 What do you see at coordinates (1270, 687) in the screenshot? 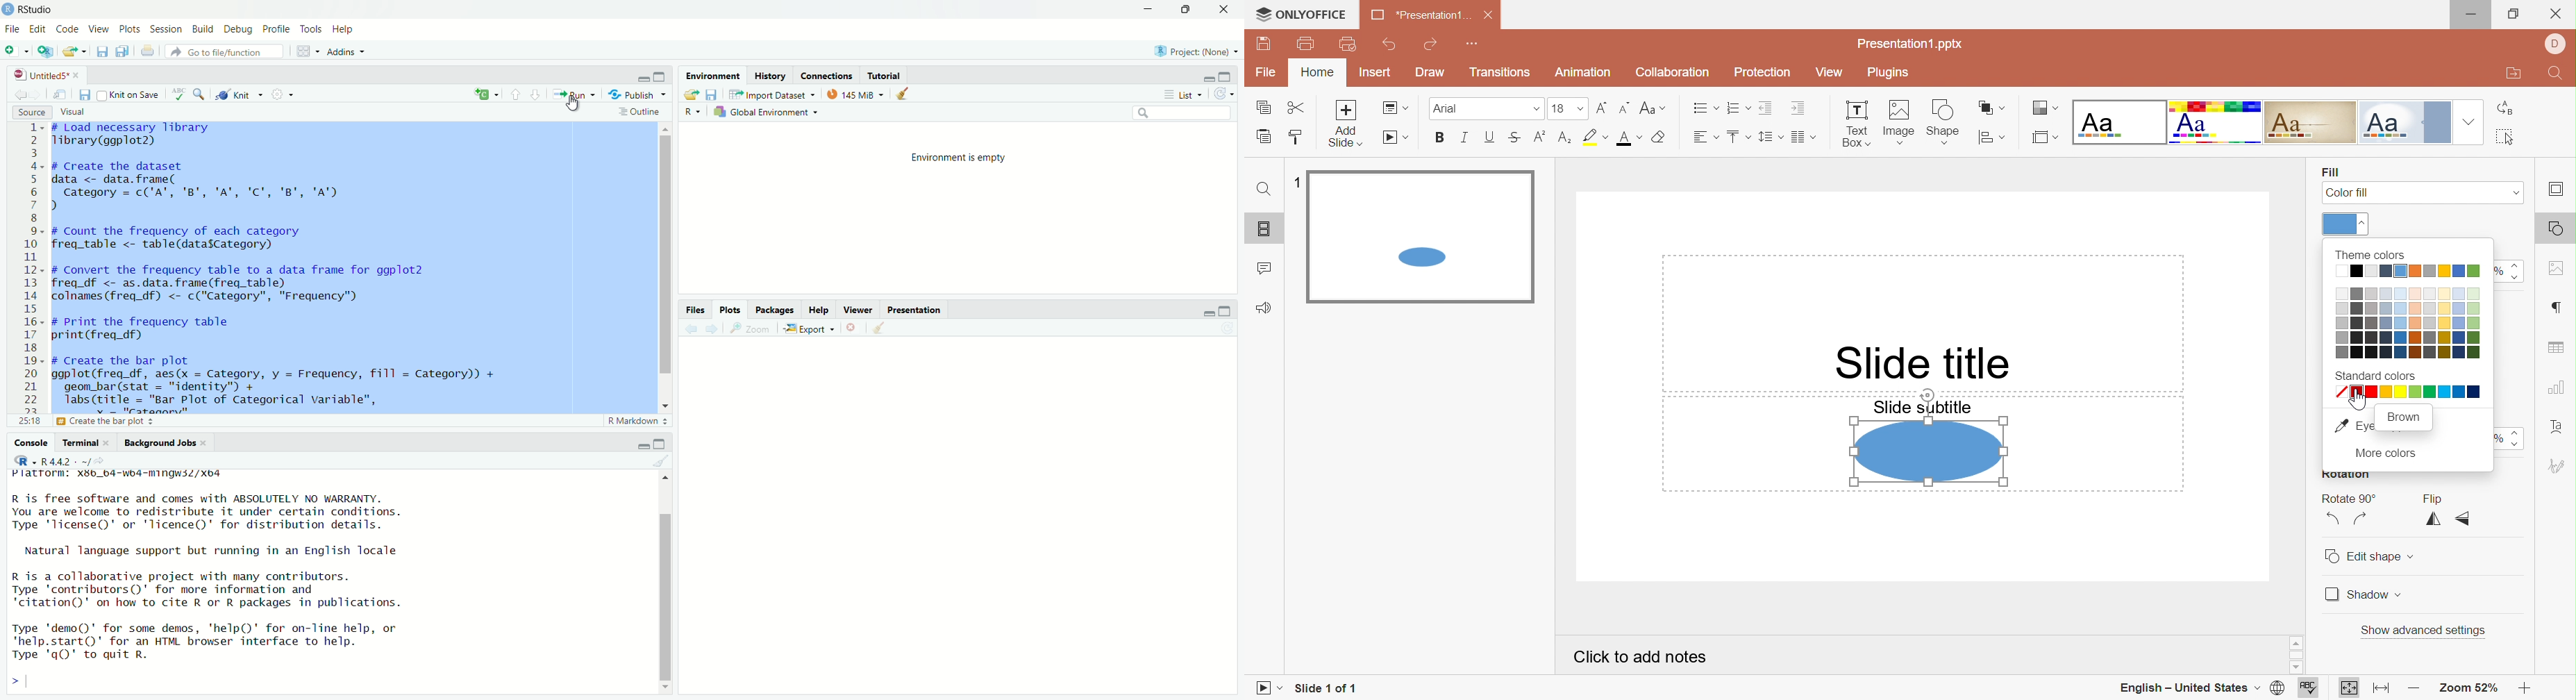
I see `Start slideshow` at bounding box center [1270, 687].